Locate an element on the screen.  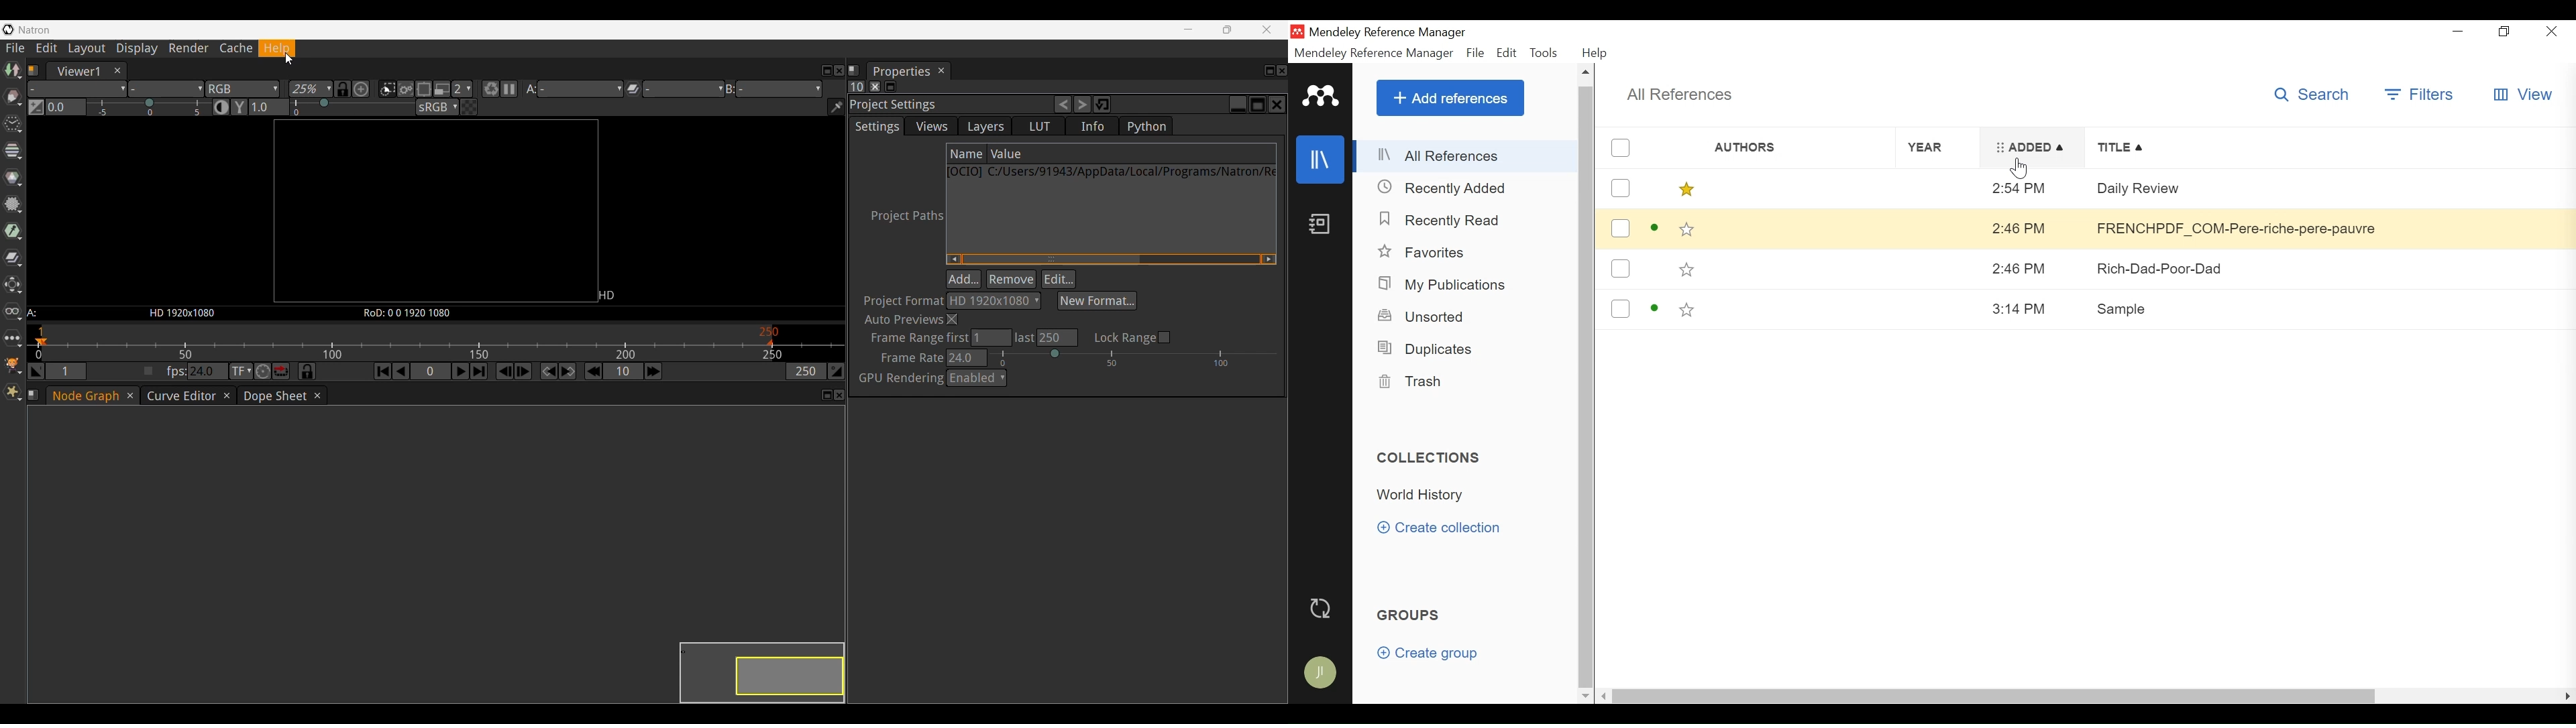
Added is located at coordinates (2034, 147).